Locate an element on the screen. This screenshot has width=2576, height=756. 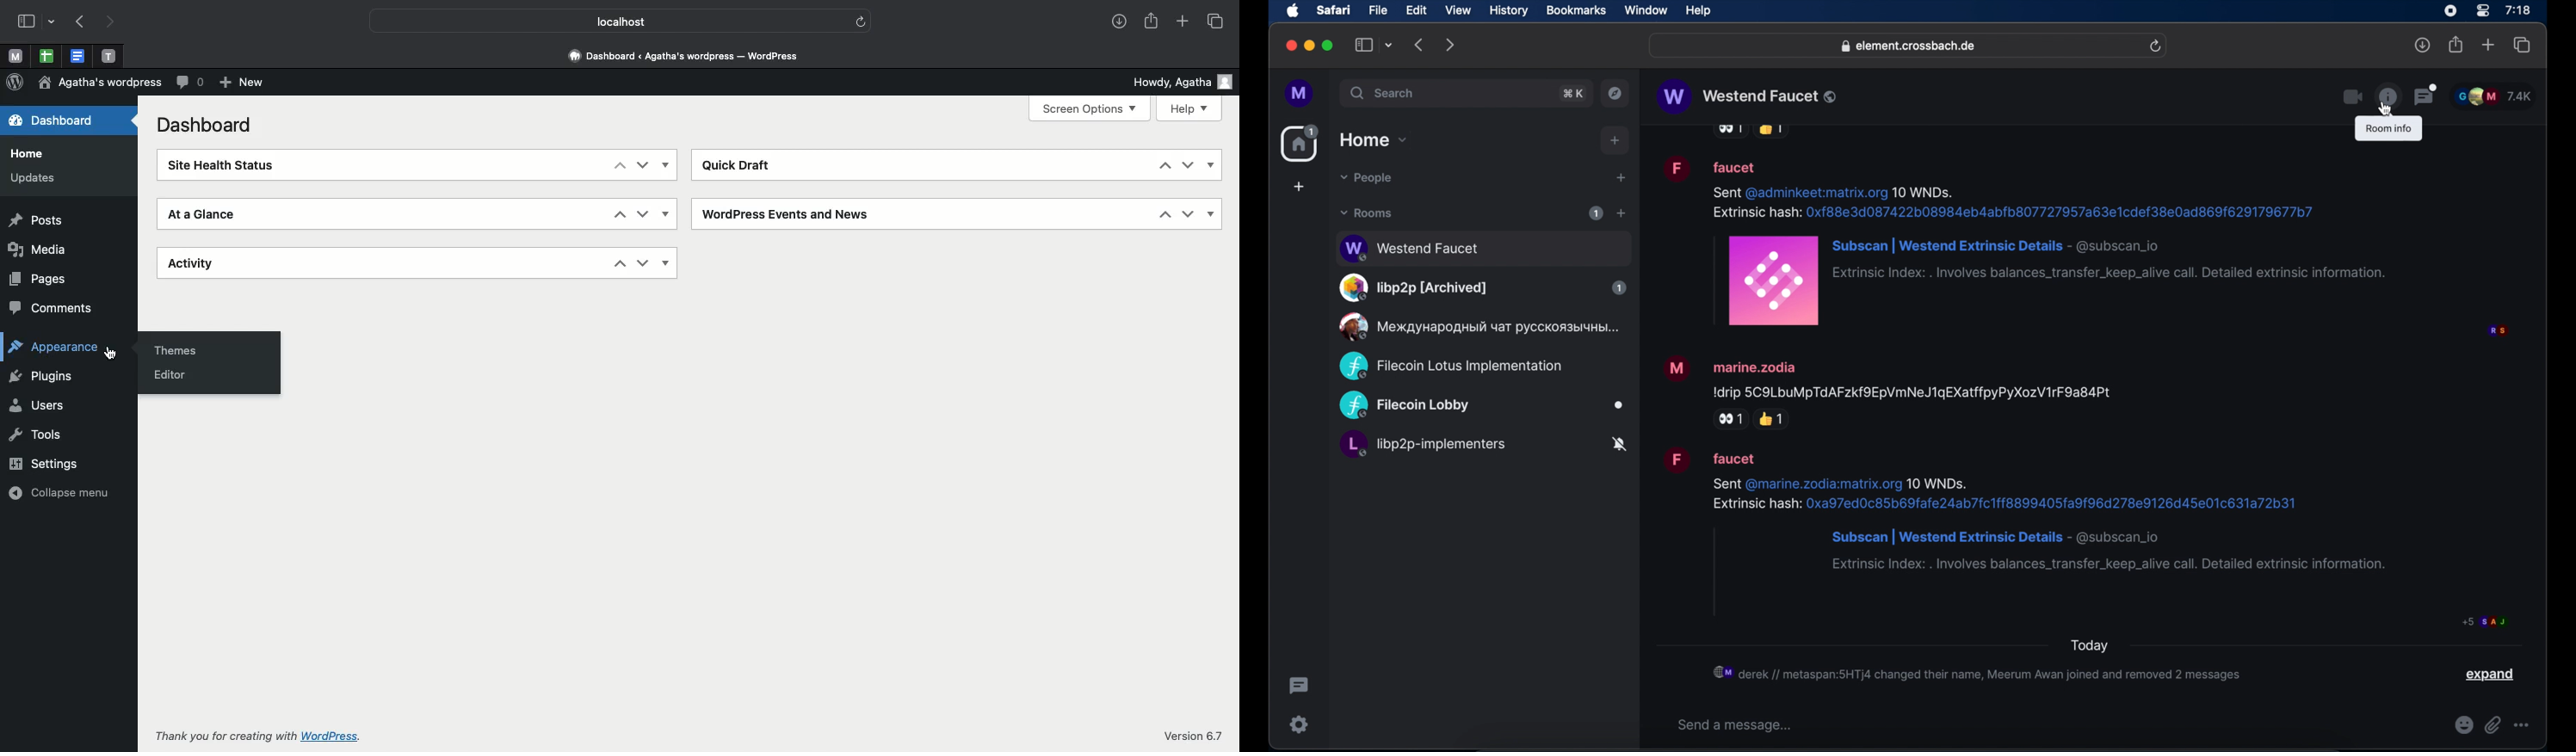
more option is located at coordinates (2523, 725).